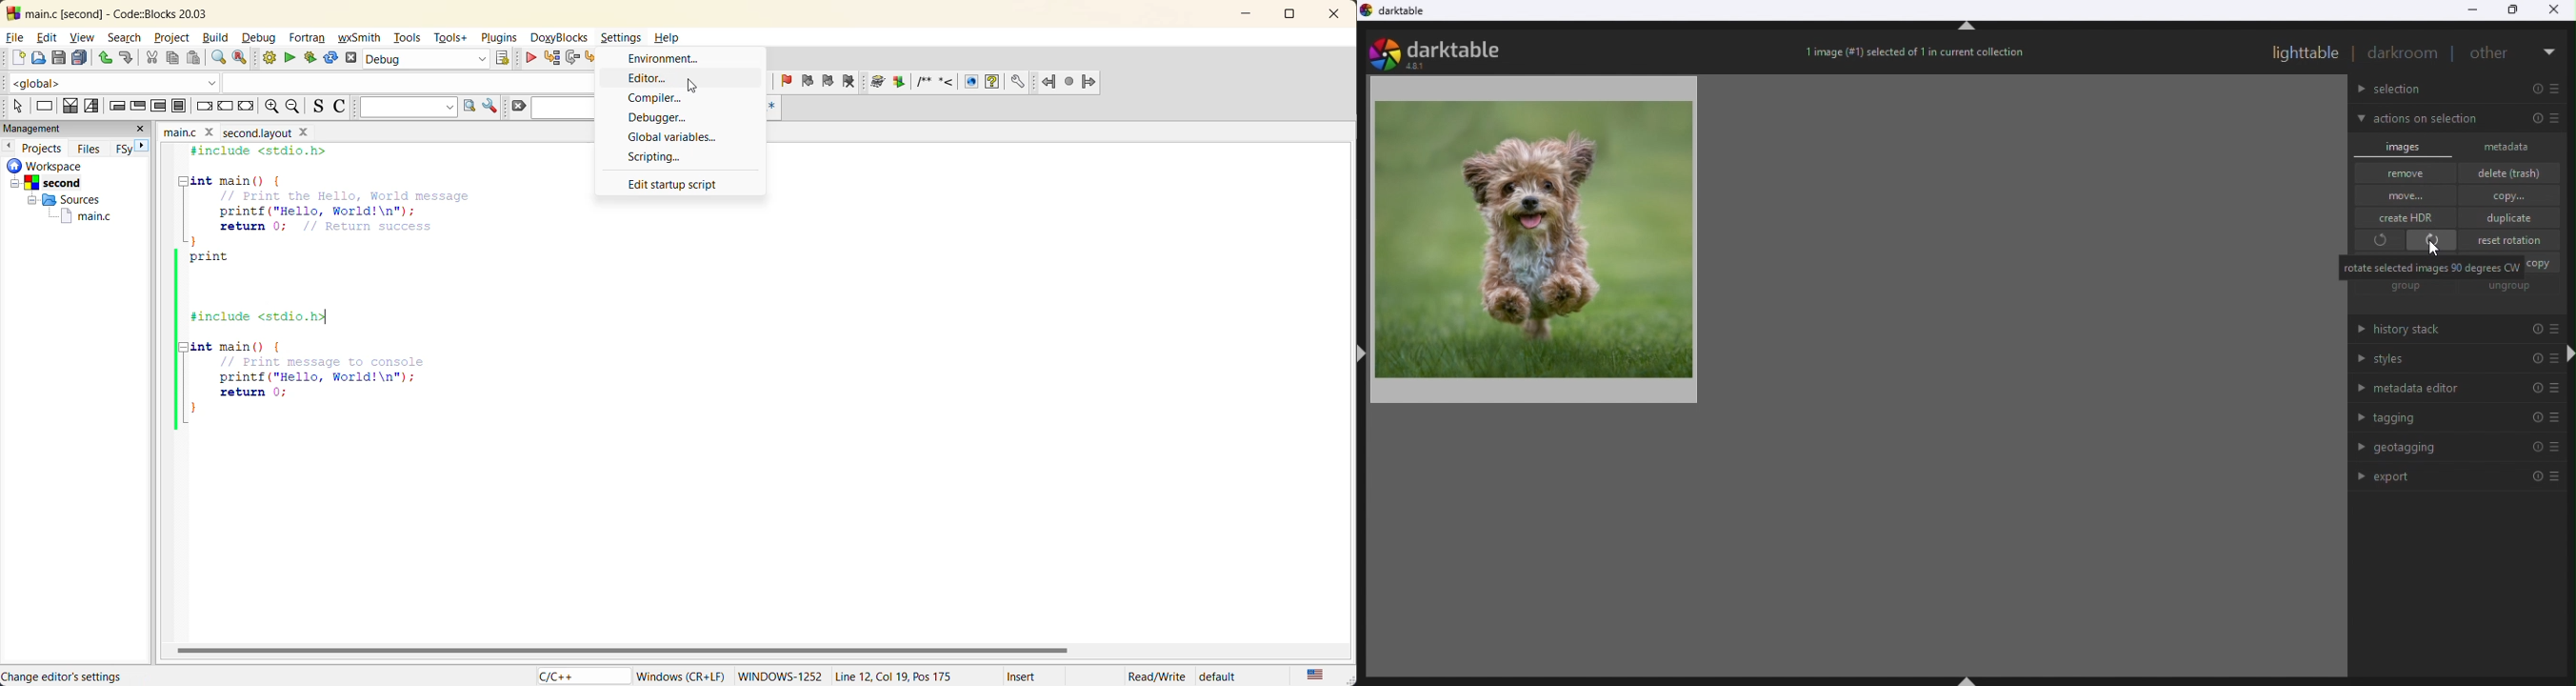  What do you see at coordinates (228, 107) in the screenshot?
I see `continue instruction` at bounding box center [228, 107].